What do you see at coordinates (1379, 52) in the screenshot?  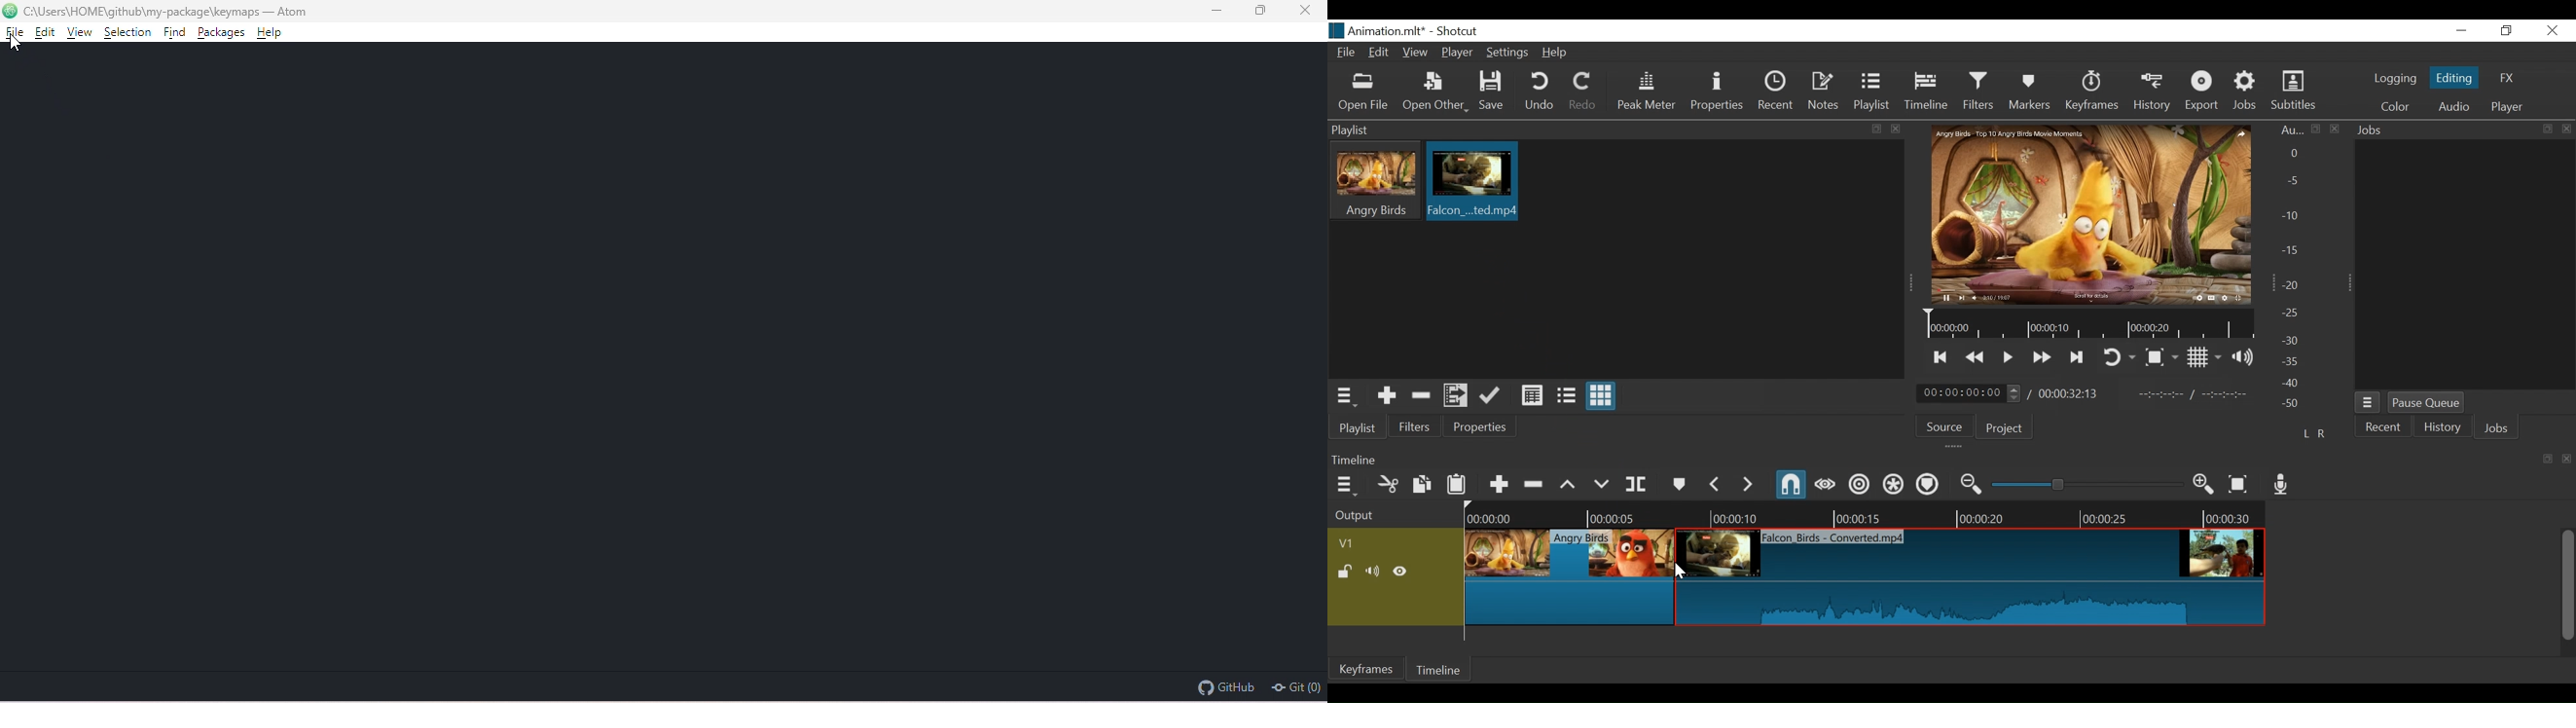 I see `Edit` at bounding box center [1379, 52].